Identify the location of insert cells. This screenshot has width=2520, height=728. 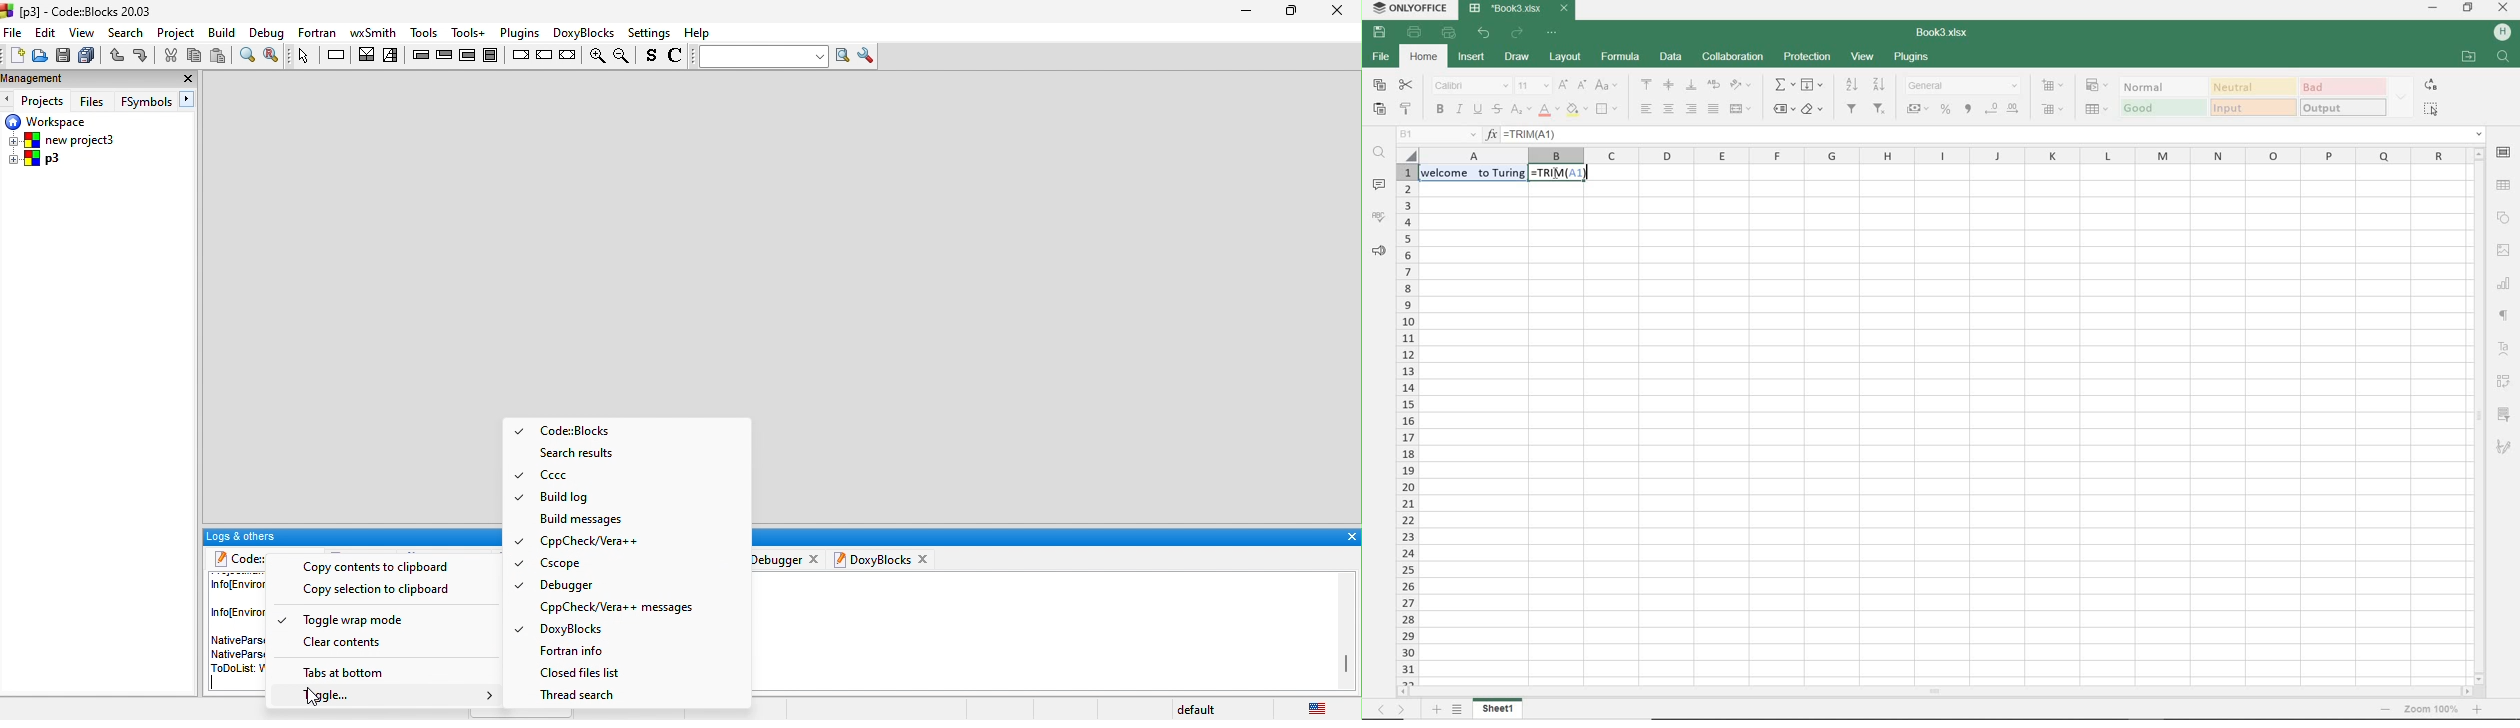
(2054, 86).